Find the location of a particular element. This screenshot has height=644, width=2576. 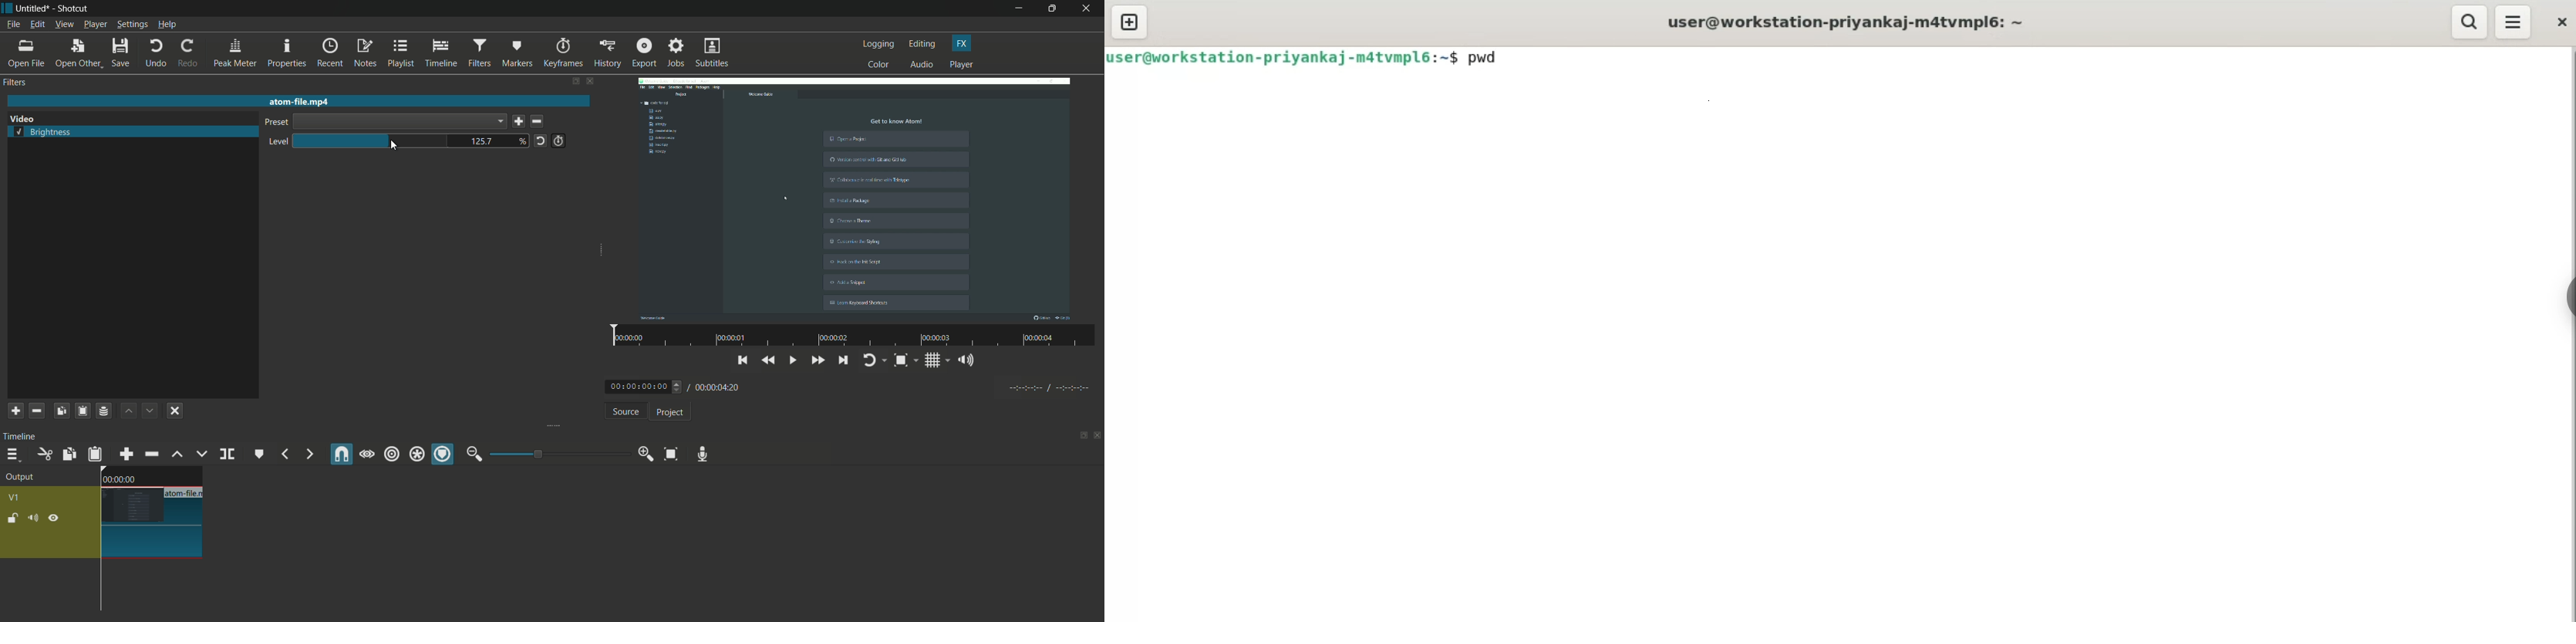

redo is located at coordinates (187, 53).